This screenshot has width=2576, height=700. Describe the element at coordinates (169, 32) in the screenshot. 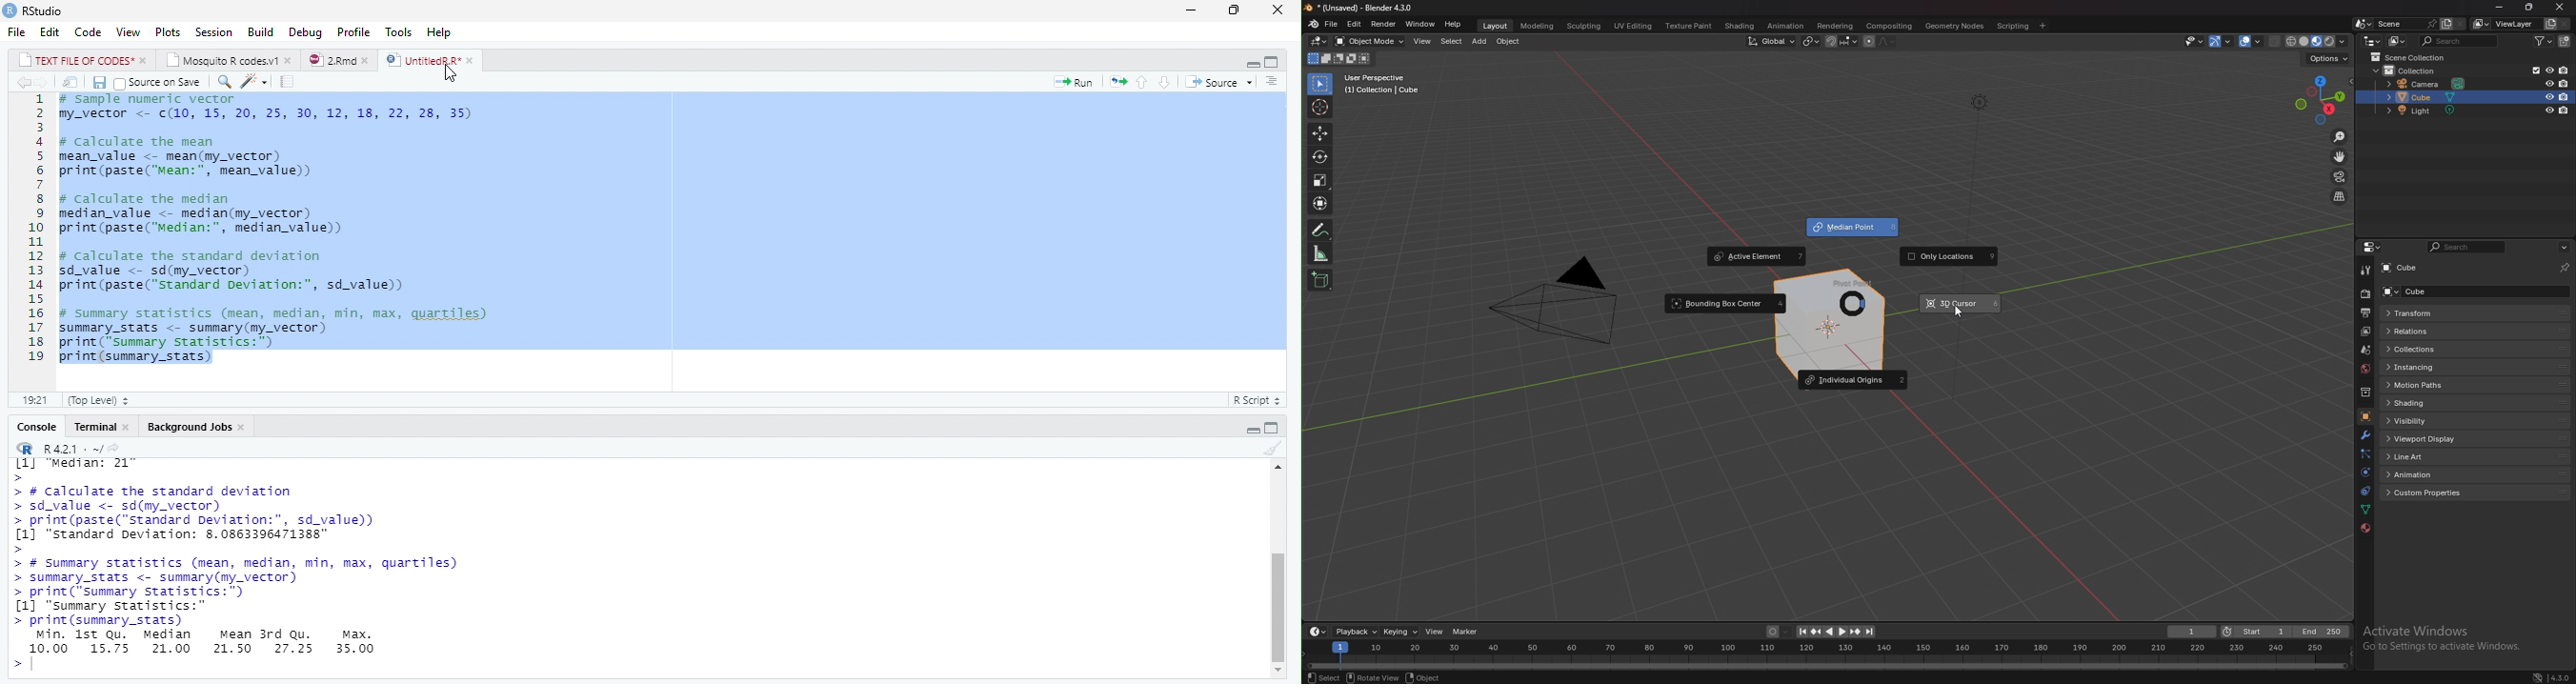

I see `plots` at that location.